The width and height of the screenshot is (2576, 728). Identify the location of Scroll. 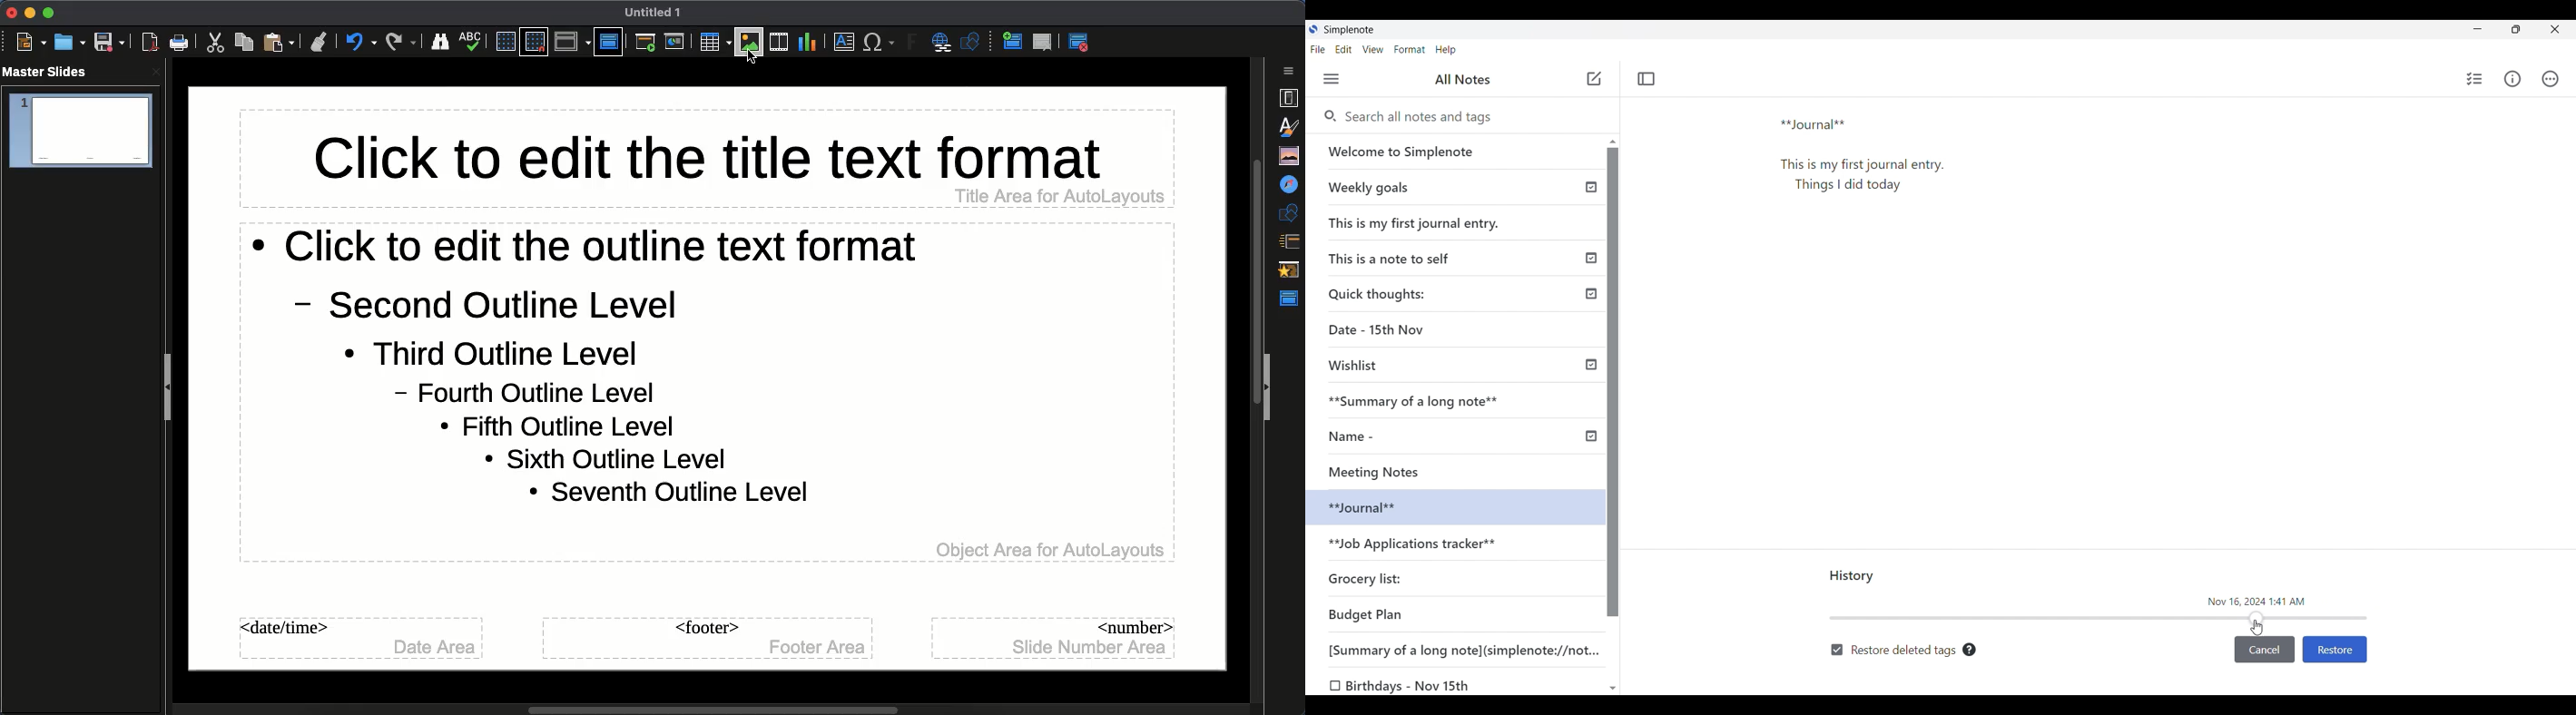
(679, 707).